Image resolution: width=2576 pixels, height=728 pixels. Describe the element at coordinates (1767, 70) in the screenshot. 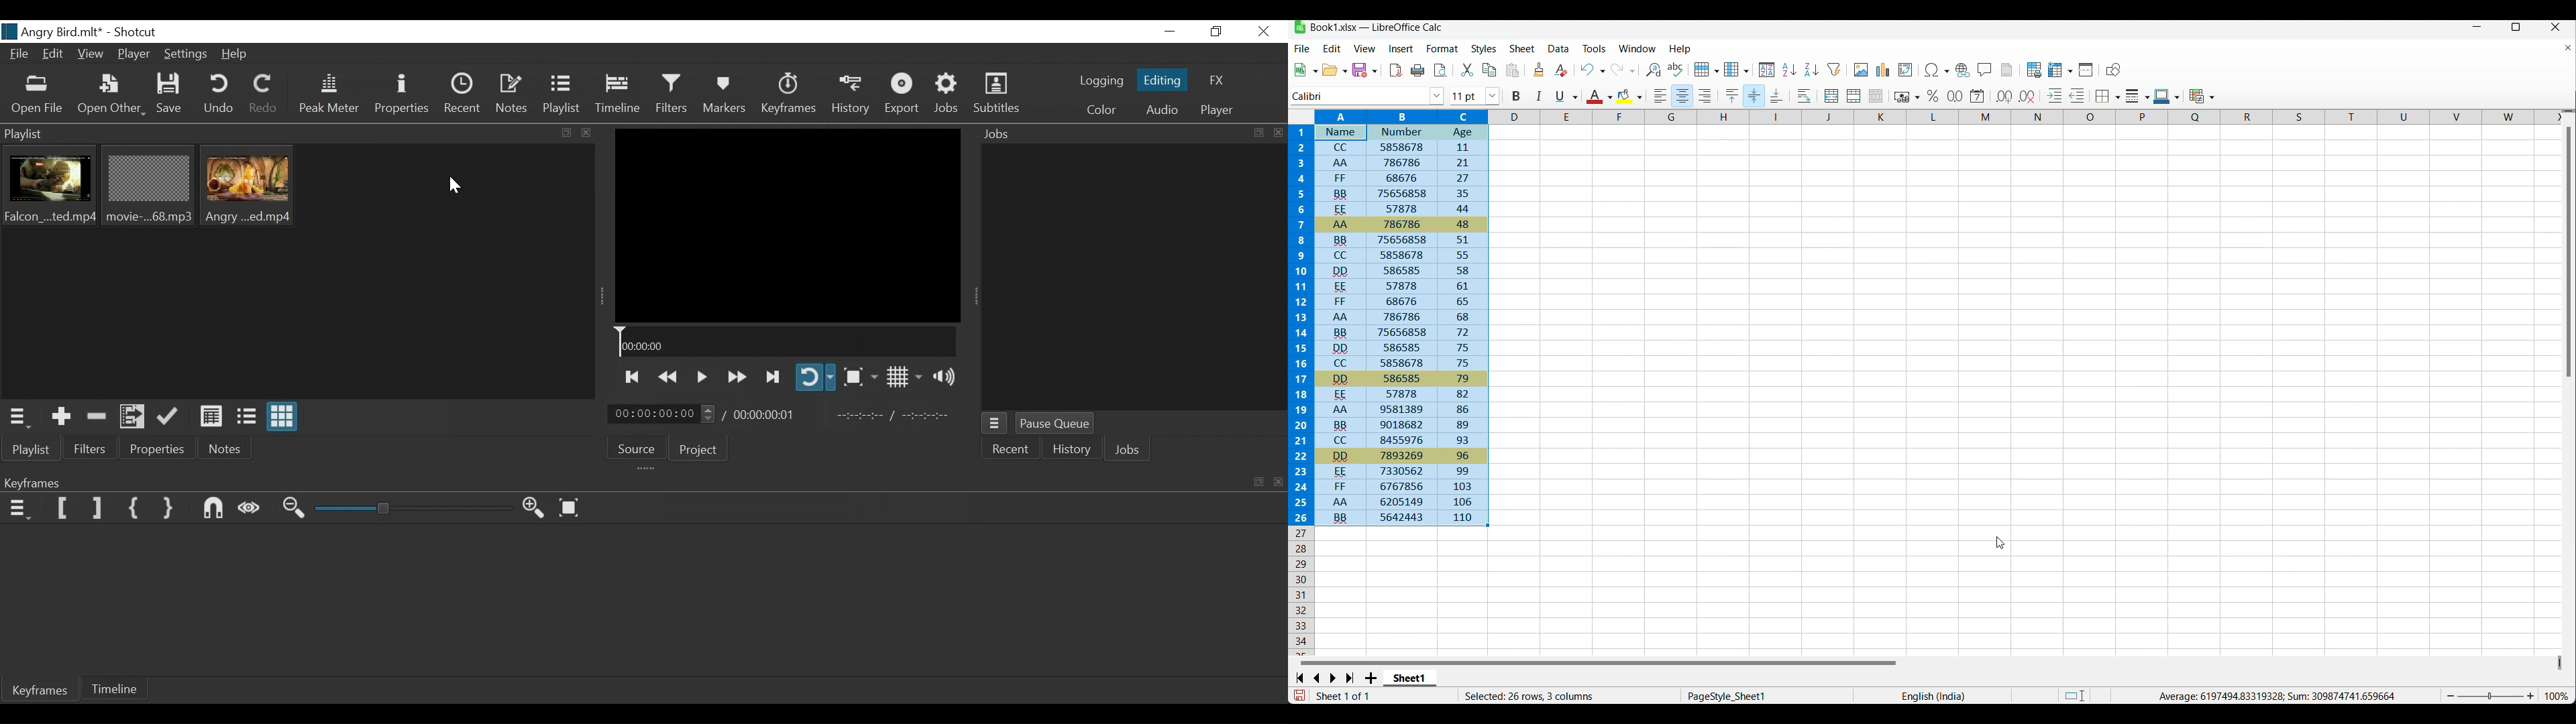

I see `Sort` at that location.